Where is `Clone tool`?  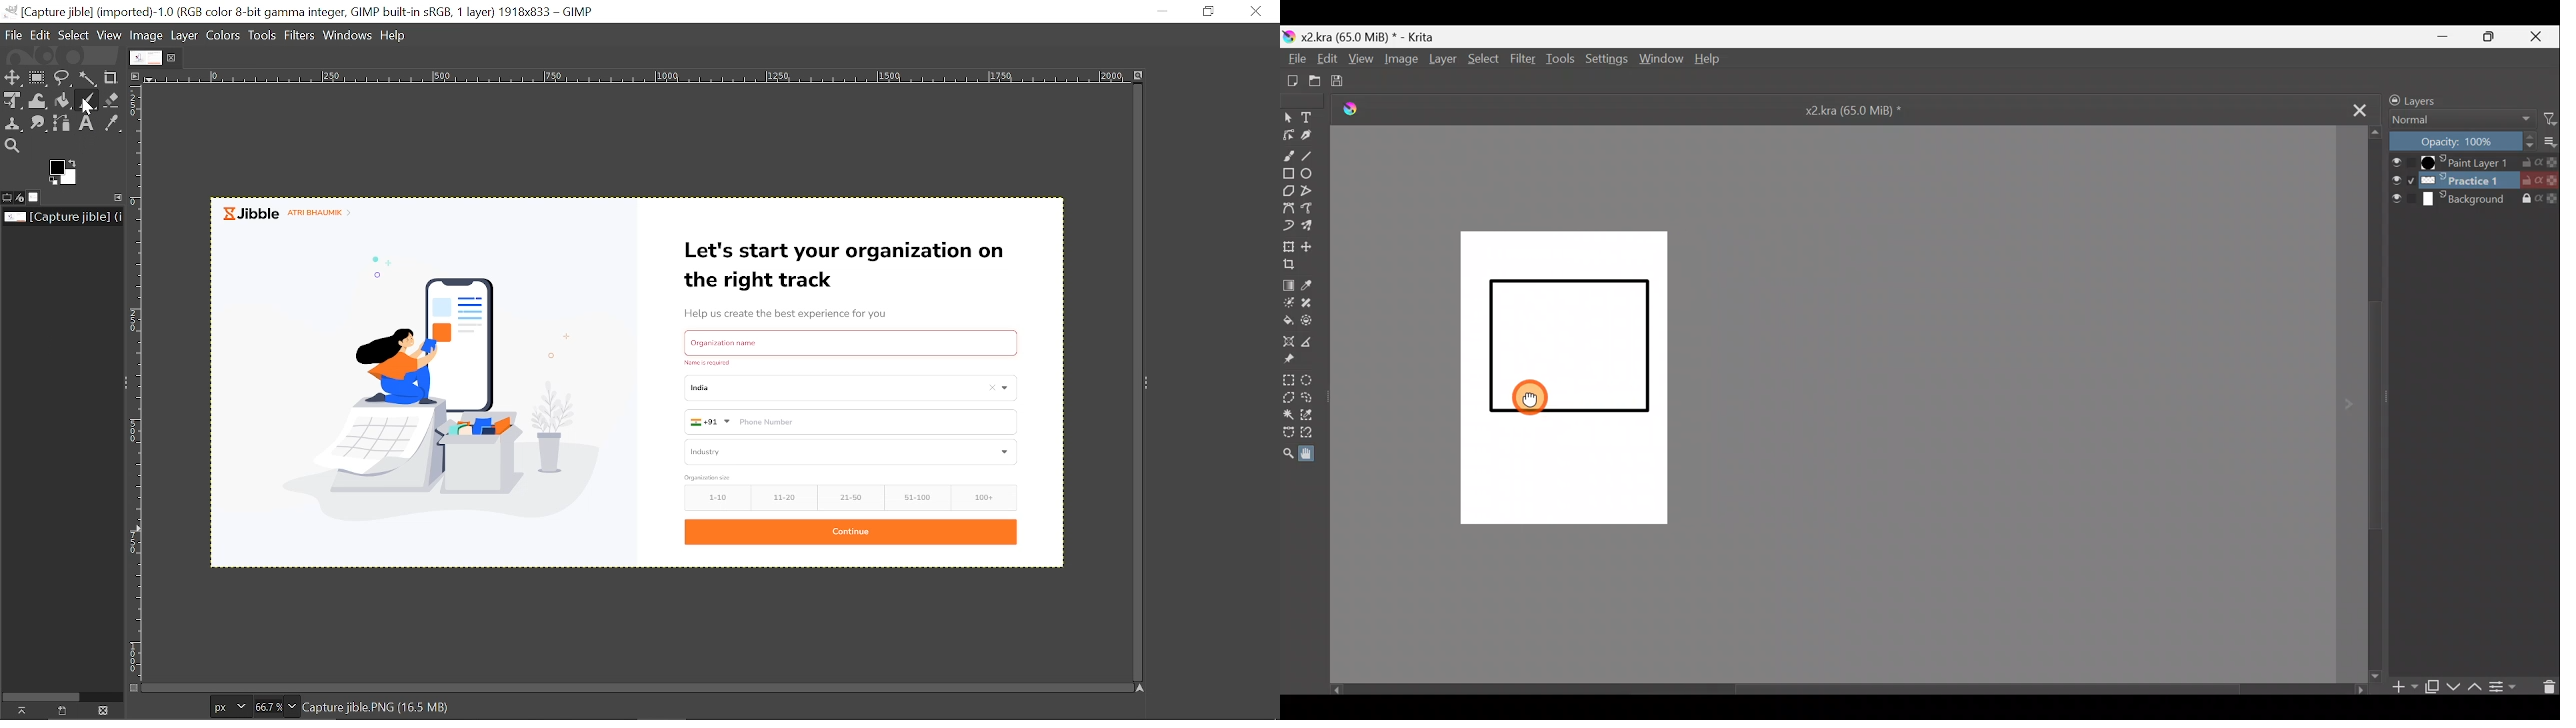
Clone tool is located at coordinates (15, 124).